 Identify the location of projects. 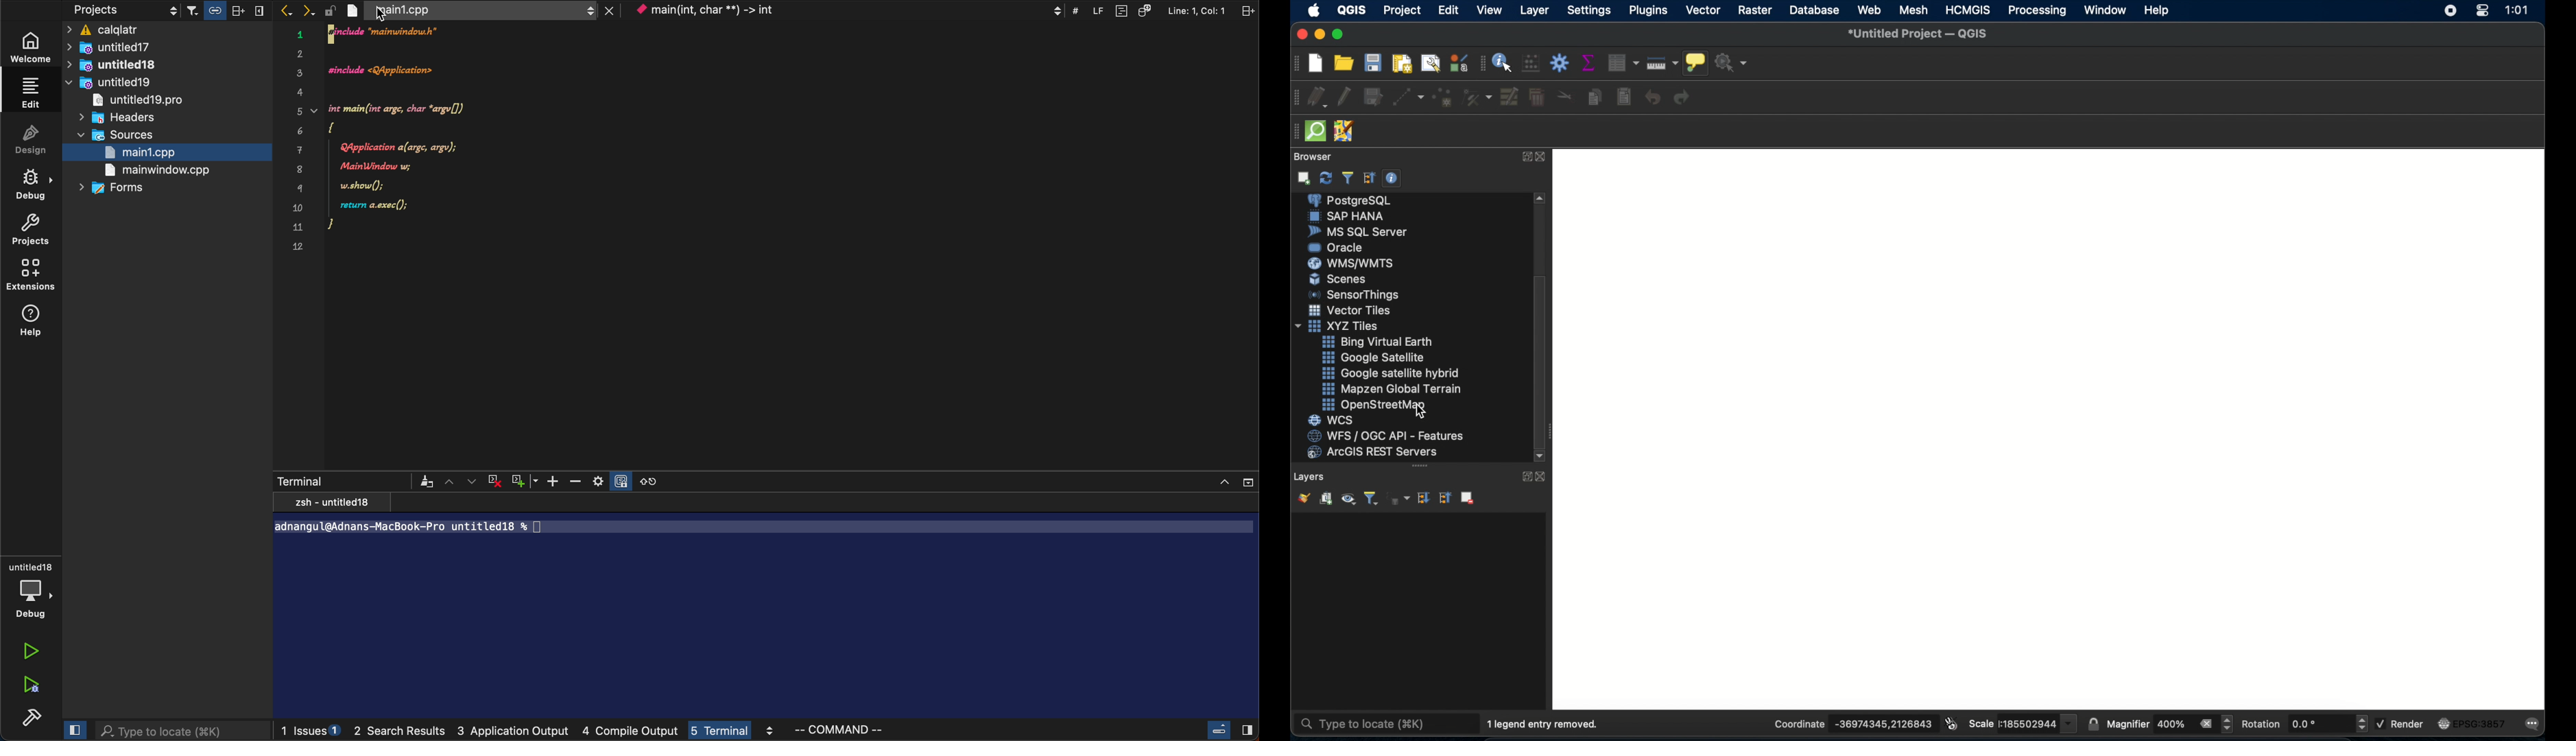
(30, 230).